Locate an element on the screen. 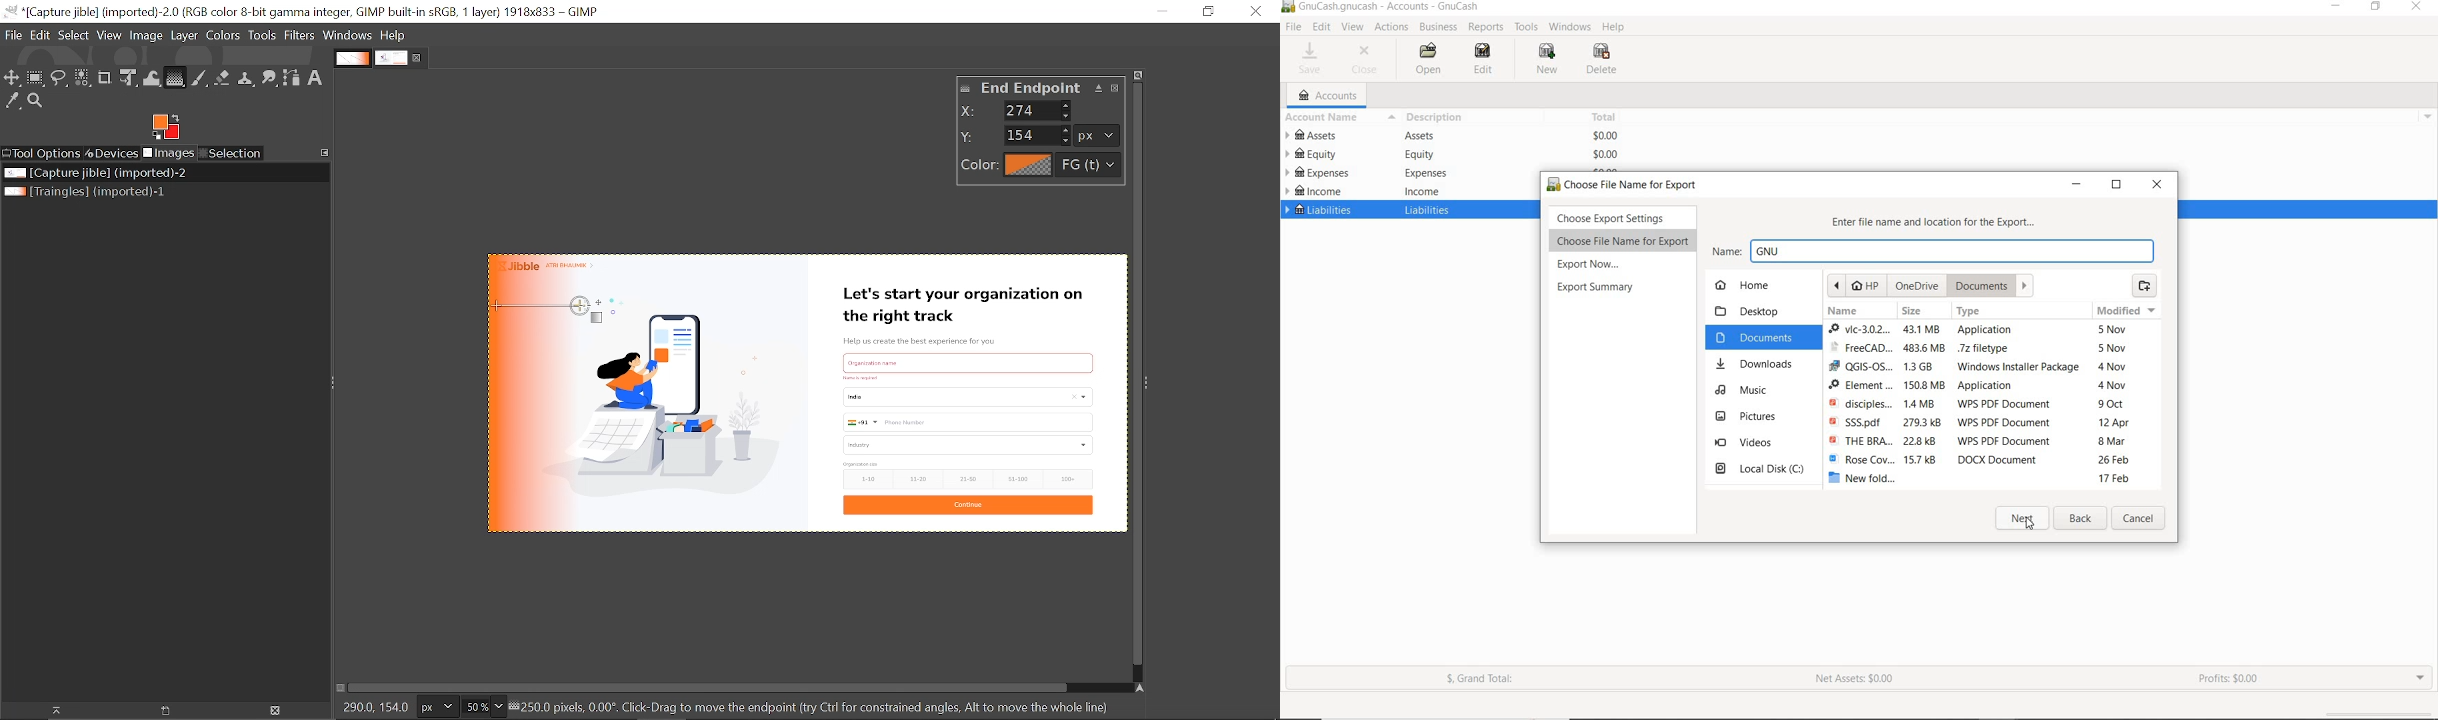 This screenshot has width=2464, height=728. choose export settings is located at coordinates (1621, 219).